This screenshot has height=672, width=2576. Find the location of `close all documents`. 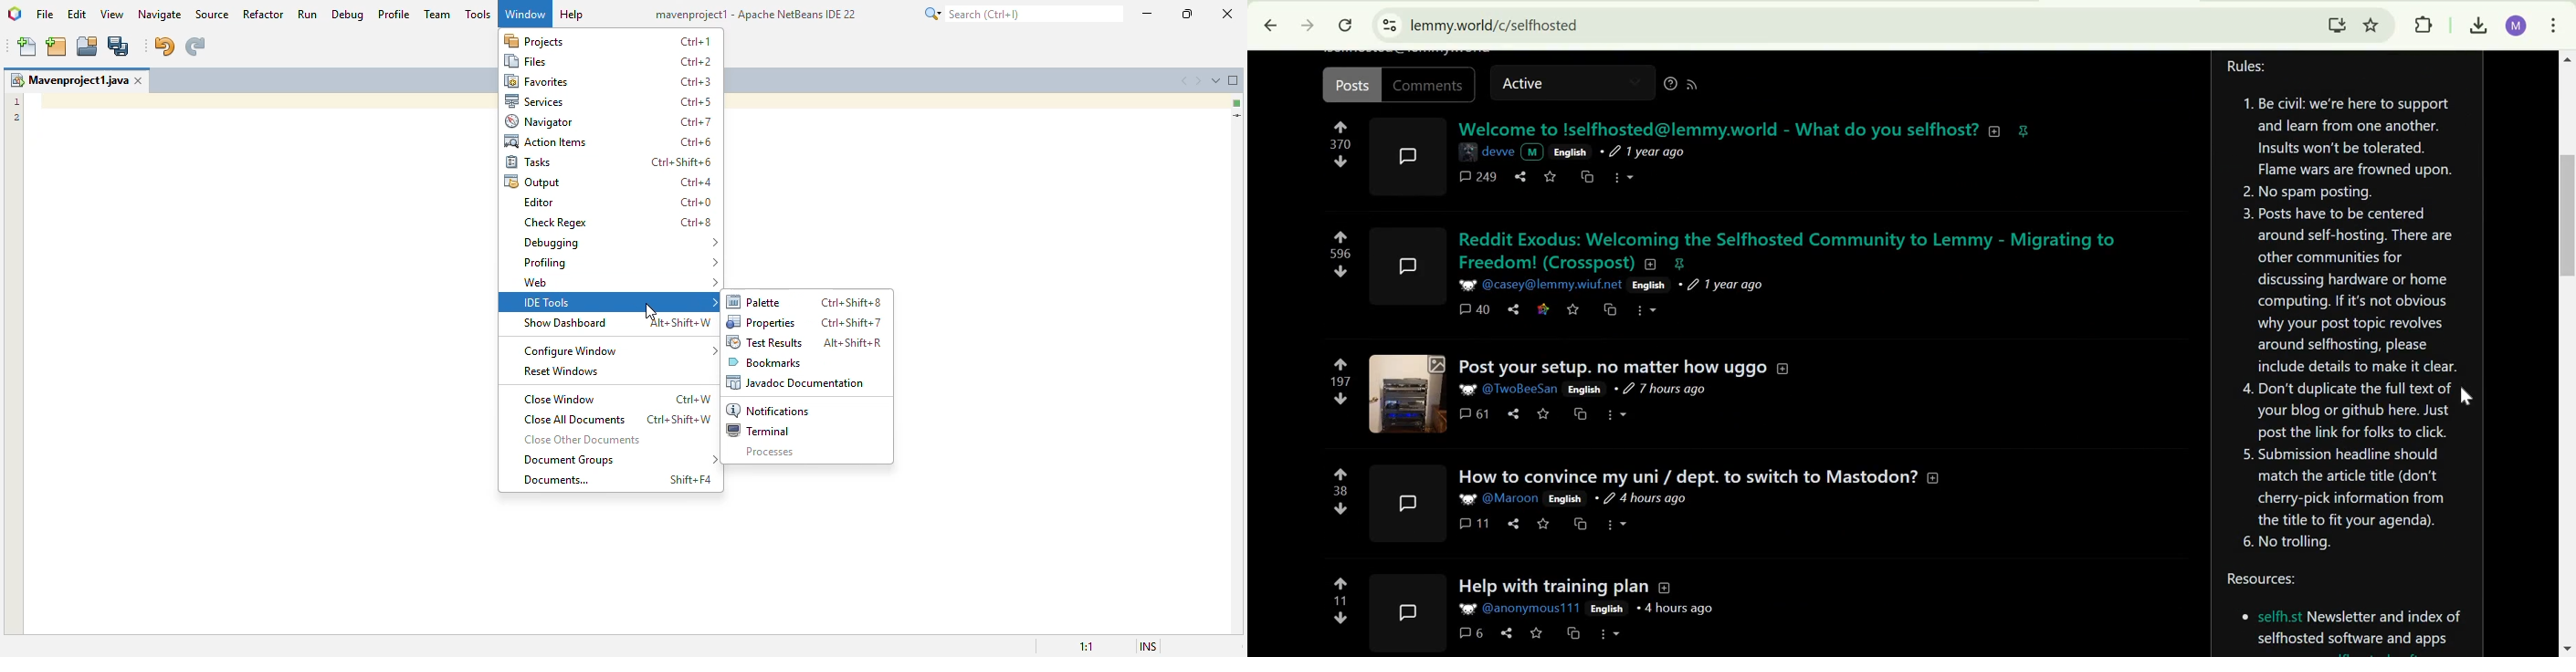

close all documents is located at coordinates (574, 420).